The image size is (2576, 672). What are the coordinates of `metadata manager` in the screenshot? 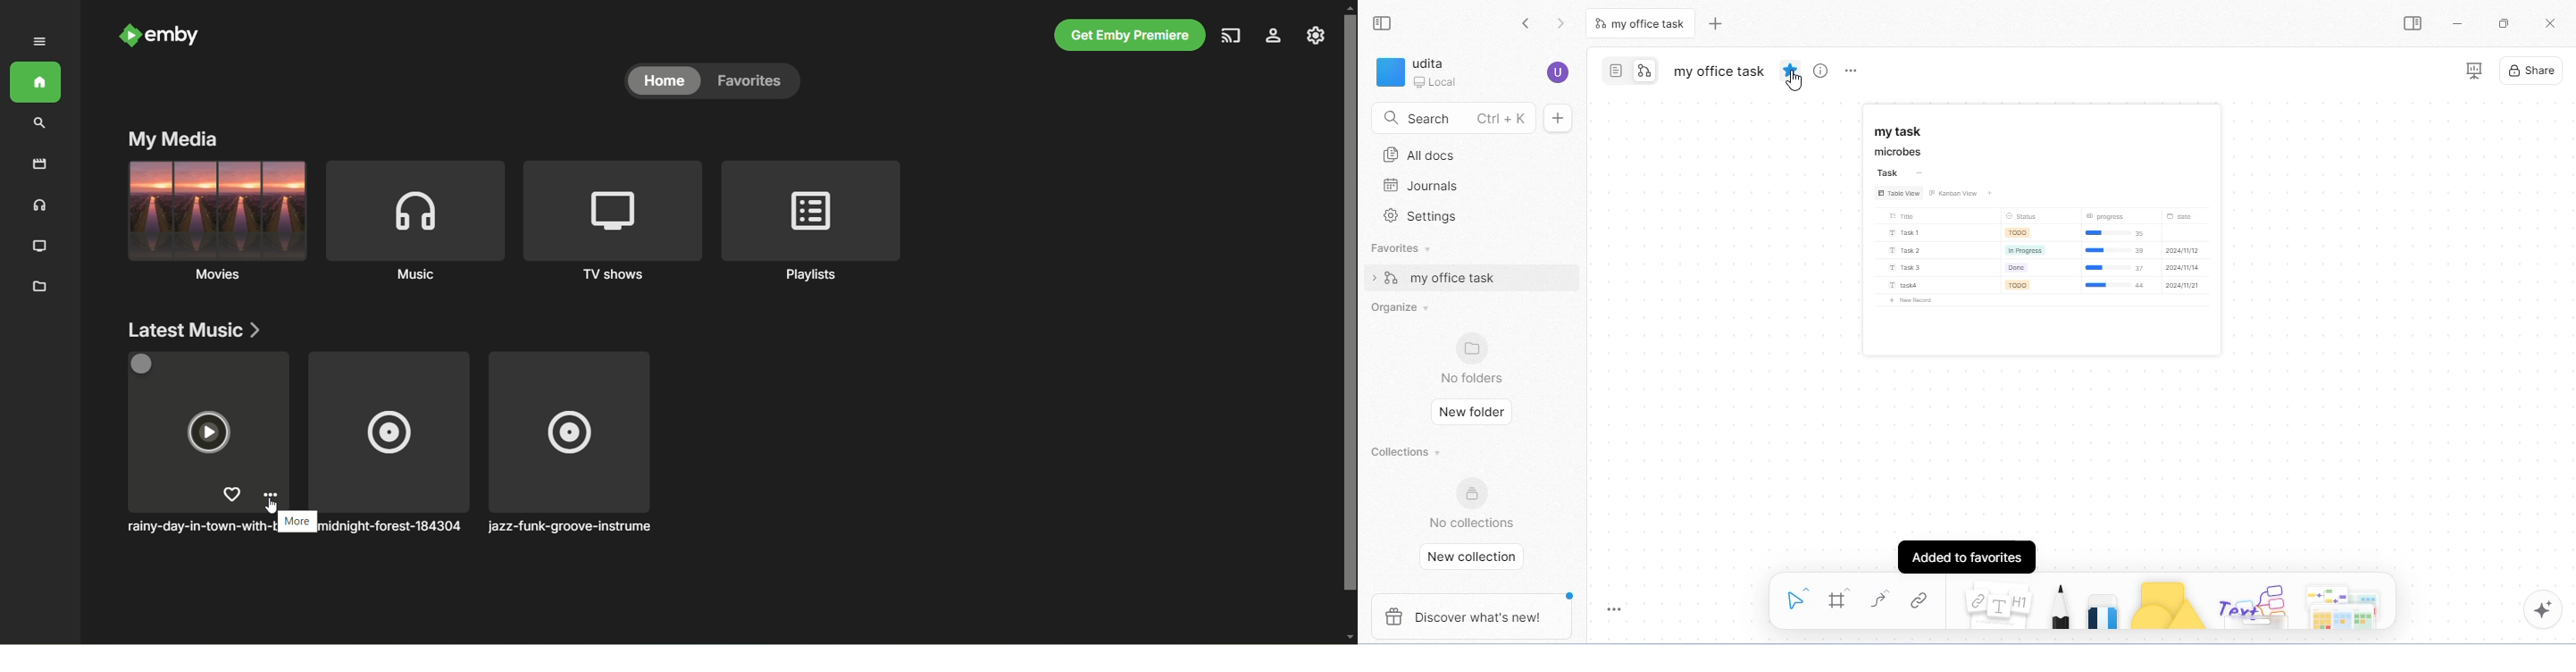 It's located at (40, 289).